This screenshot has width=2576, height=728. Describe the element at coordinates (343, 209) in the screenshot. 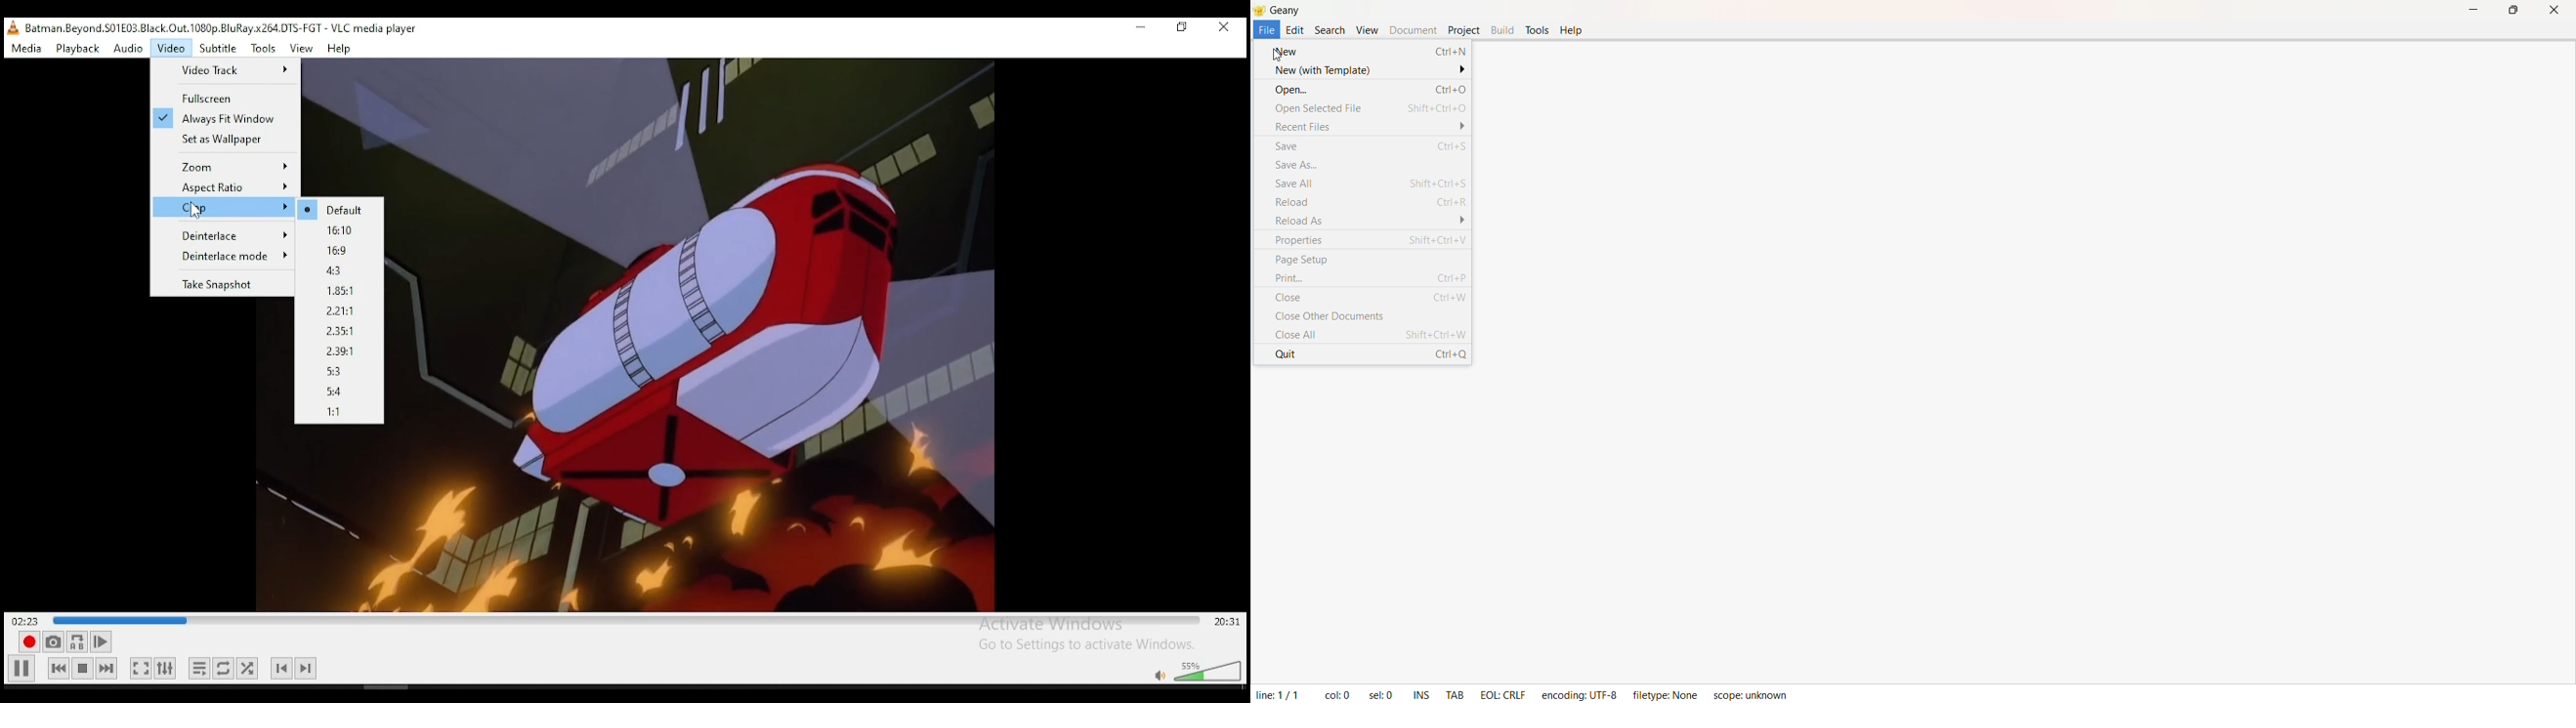

I see `Default` at that location.